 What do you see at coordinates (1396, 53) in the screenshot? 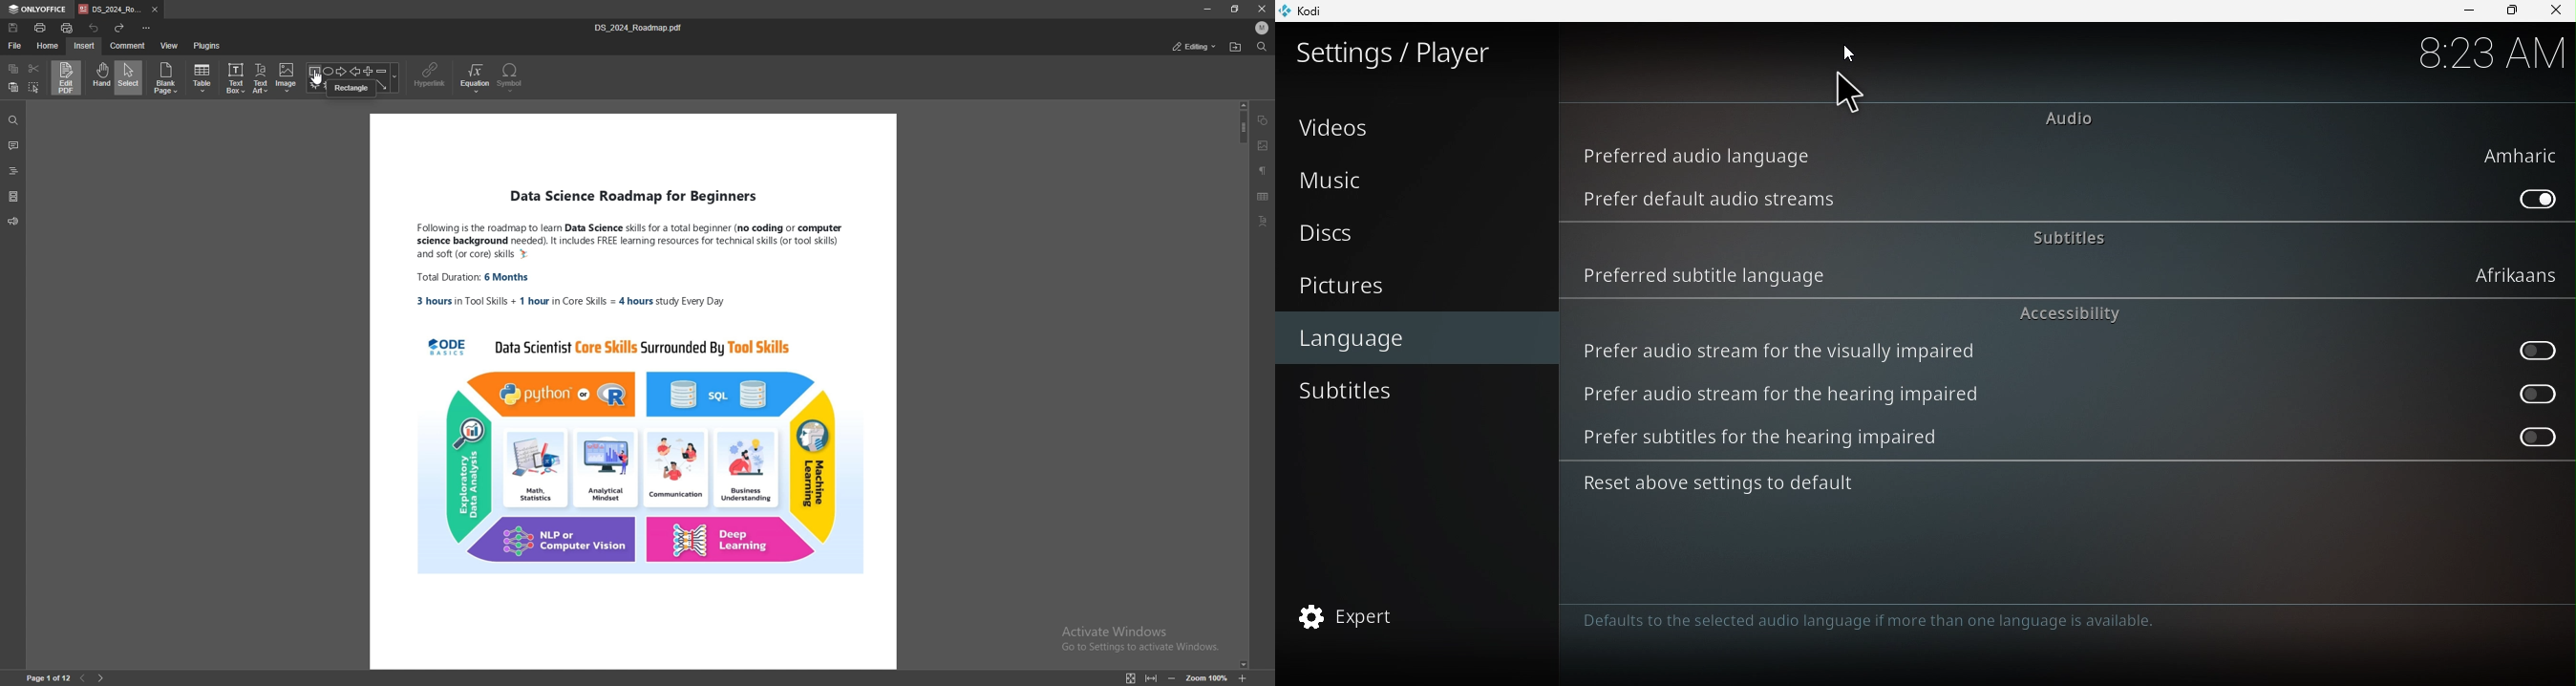
I see `Settings/plater` at bounding box center [1396, 53].